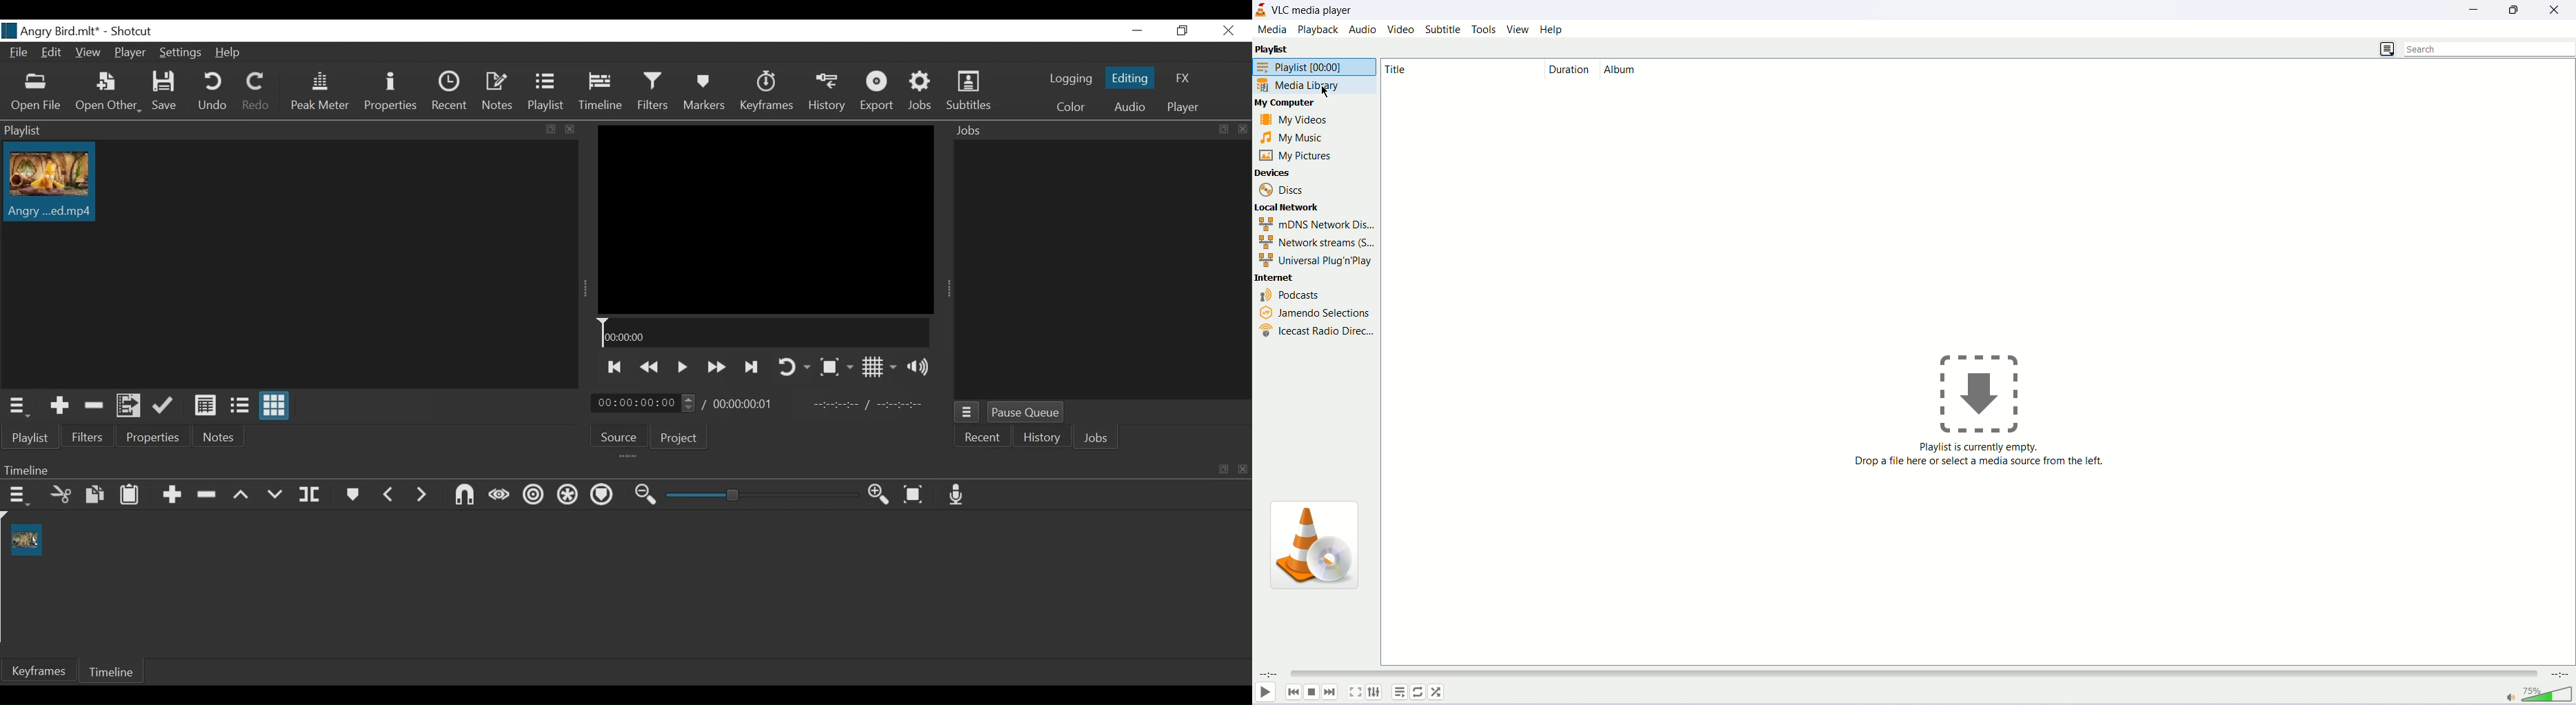 The width and height of the screenshot is (2576, 728). Describe the element at coordinates (464, 495) in the screenshot. I see `Snap` at that location.